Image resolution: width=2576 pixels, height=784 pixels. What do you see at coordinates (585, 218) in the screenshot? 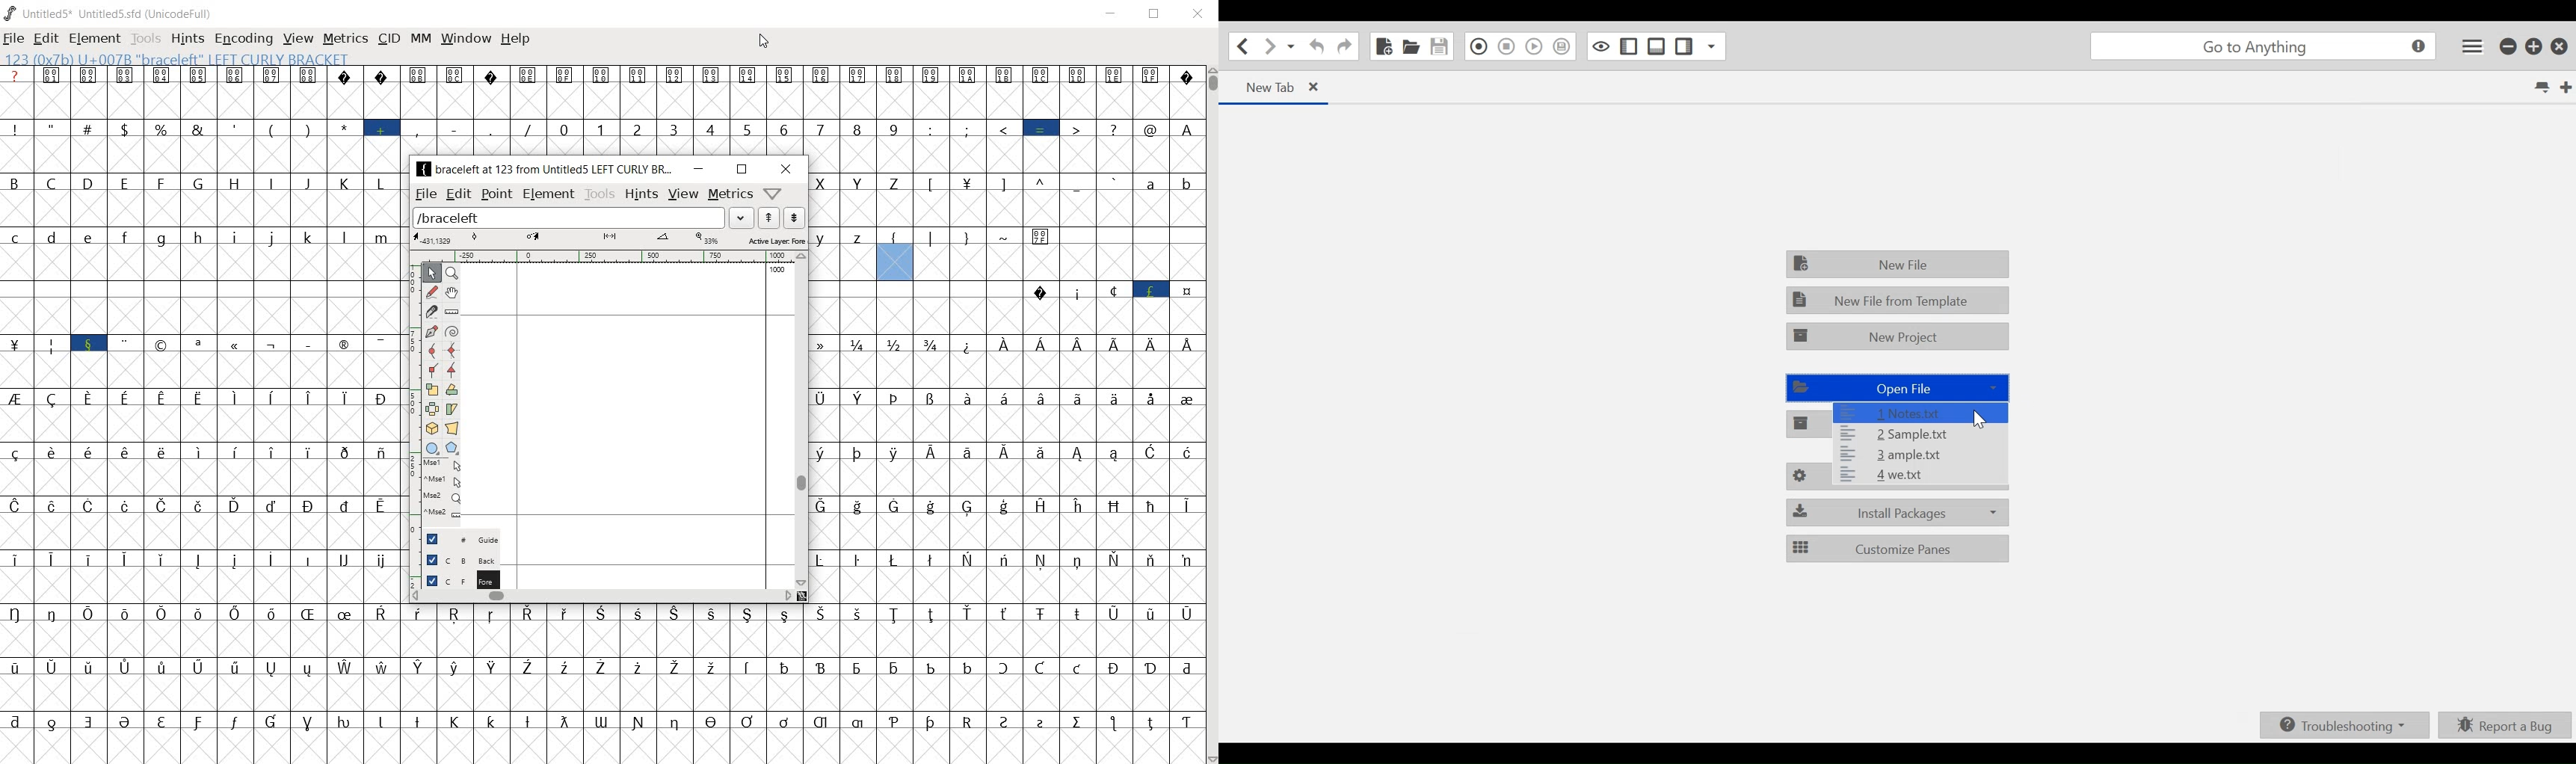
I see `load word list` at bounding box center [585, 218].